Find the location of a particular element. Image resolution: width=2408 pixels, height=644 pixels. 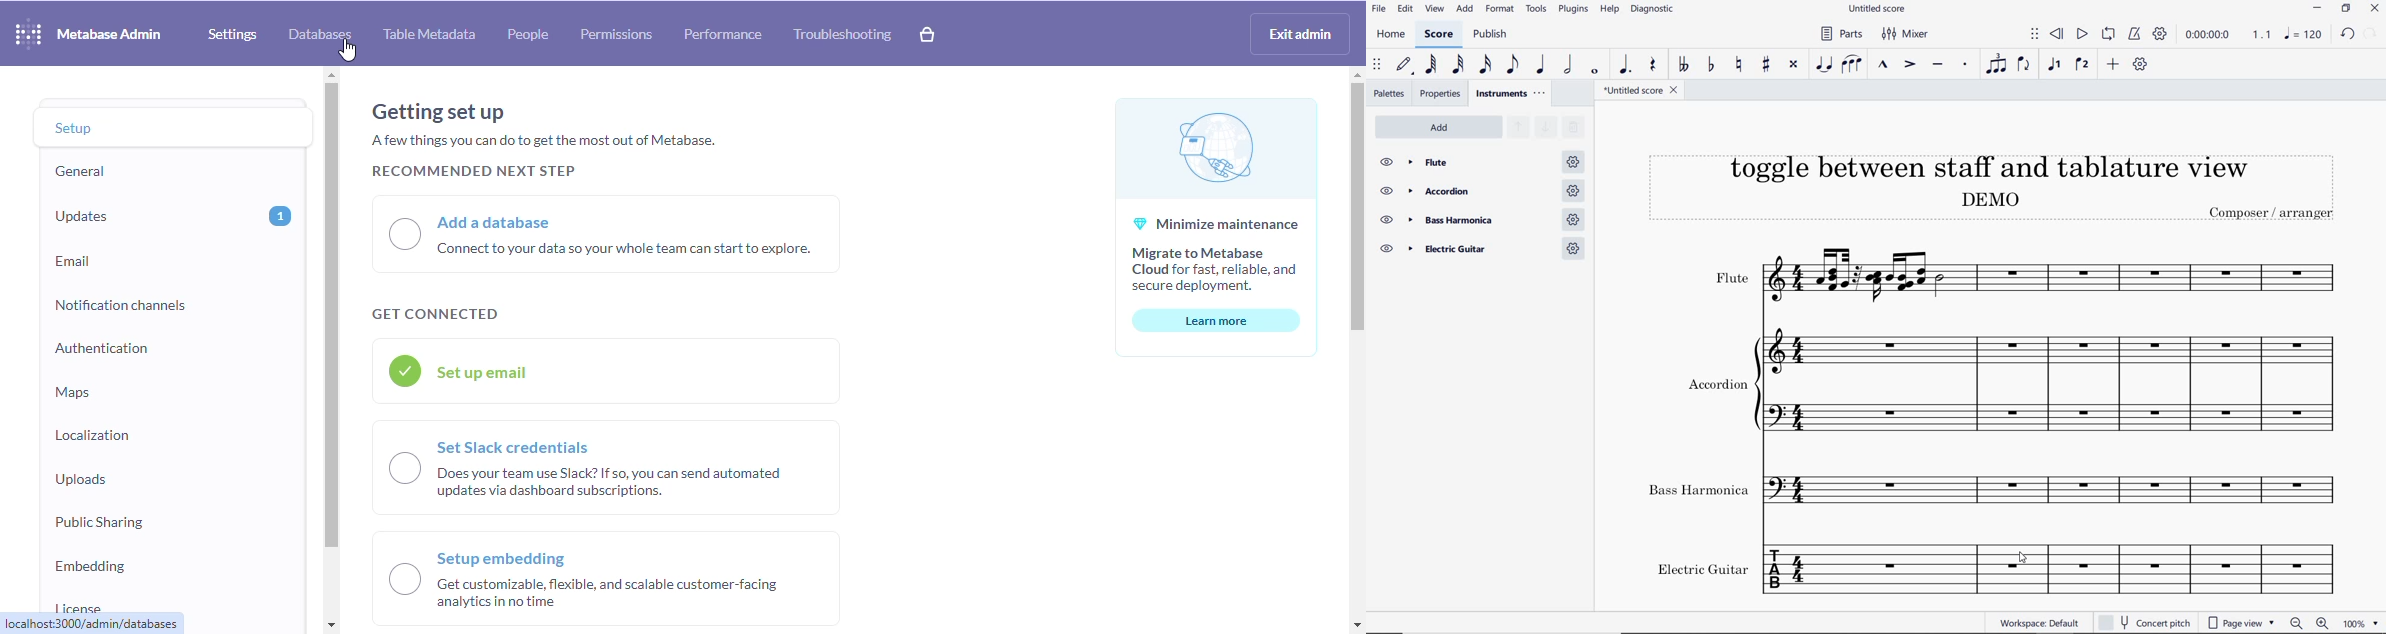

recommended next step is located at coordinates (473, 169).